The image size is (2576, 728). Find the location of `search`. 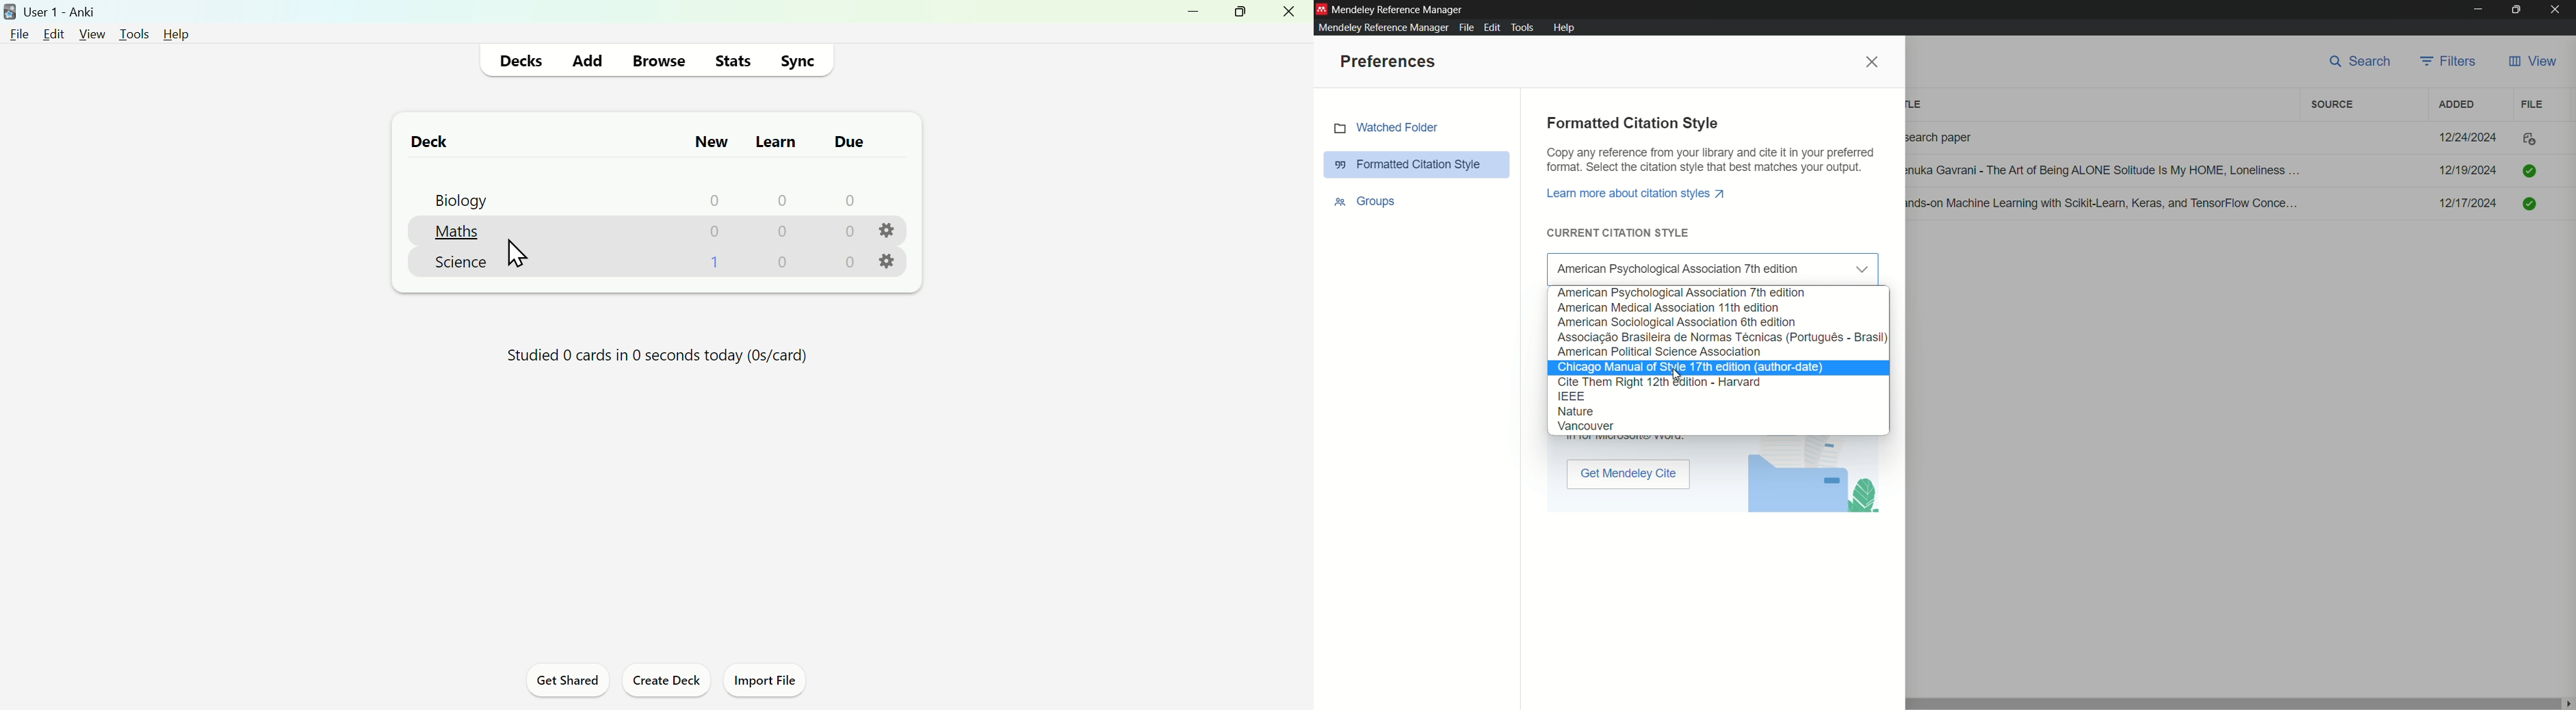

search is located at coordinates (2362, 62).